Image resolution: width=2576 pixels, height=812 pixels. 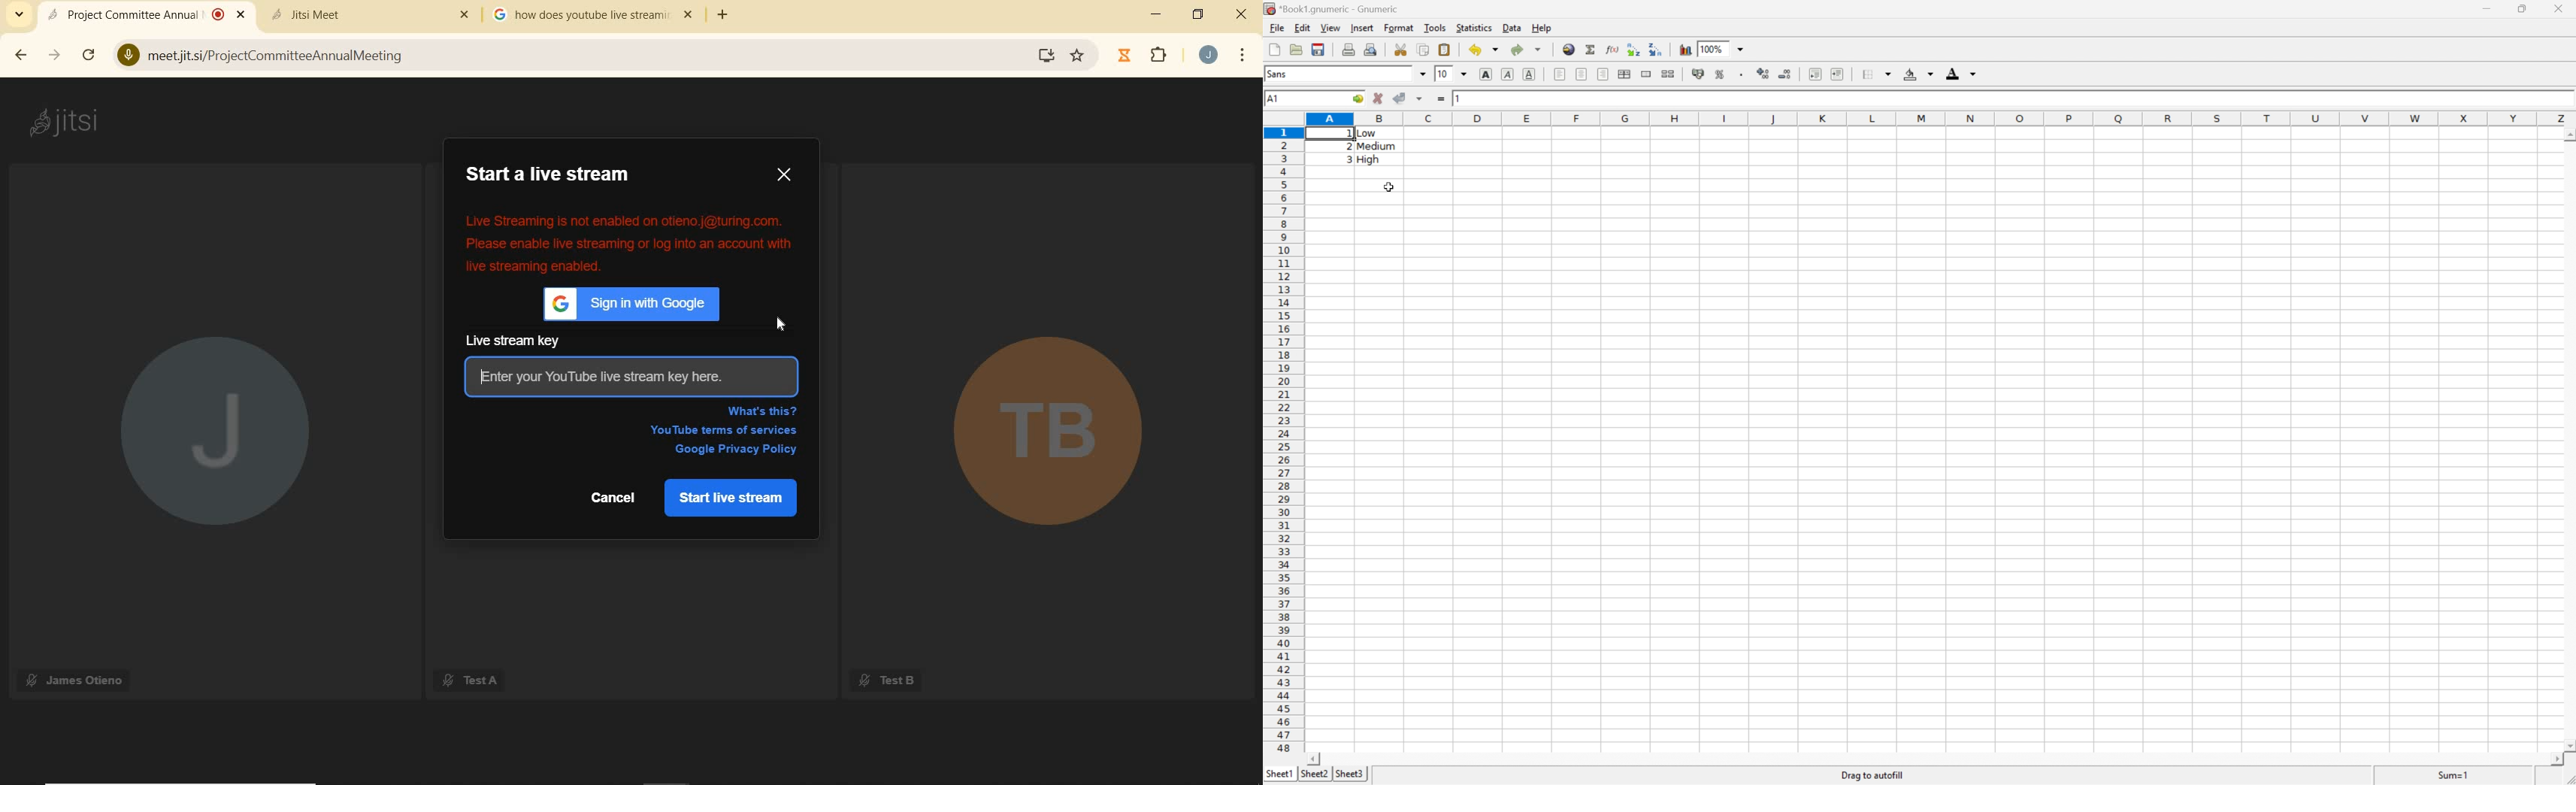 What do you see at coordinates (1422, 74) in the screenshot?
I see `Drop Down` at bounding box center [1422, 74].